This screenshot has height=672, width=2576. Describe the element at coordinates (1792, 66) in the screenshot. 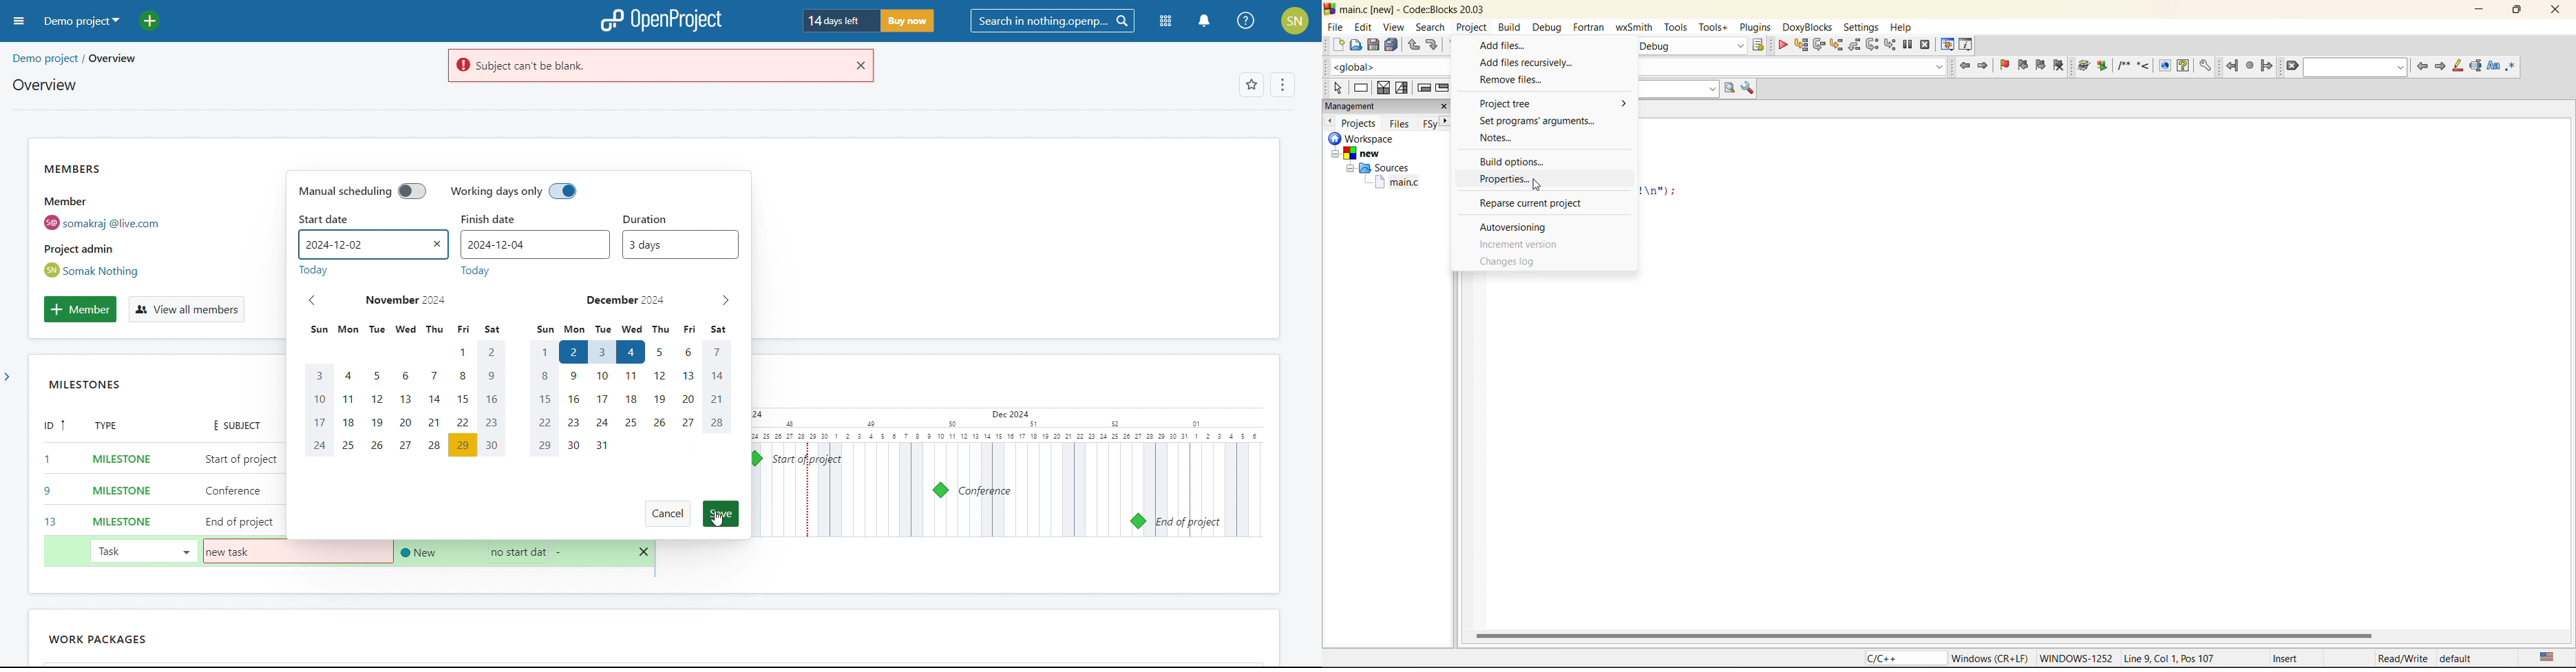

I see `Code Completion Search` at that location.